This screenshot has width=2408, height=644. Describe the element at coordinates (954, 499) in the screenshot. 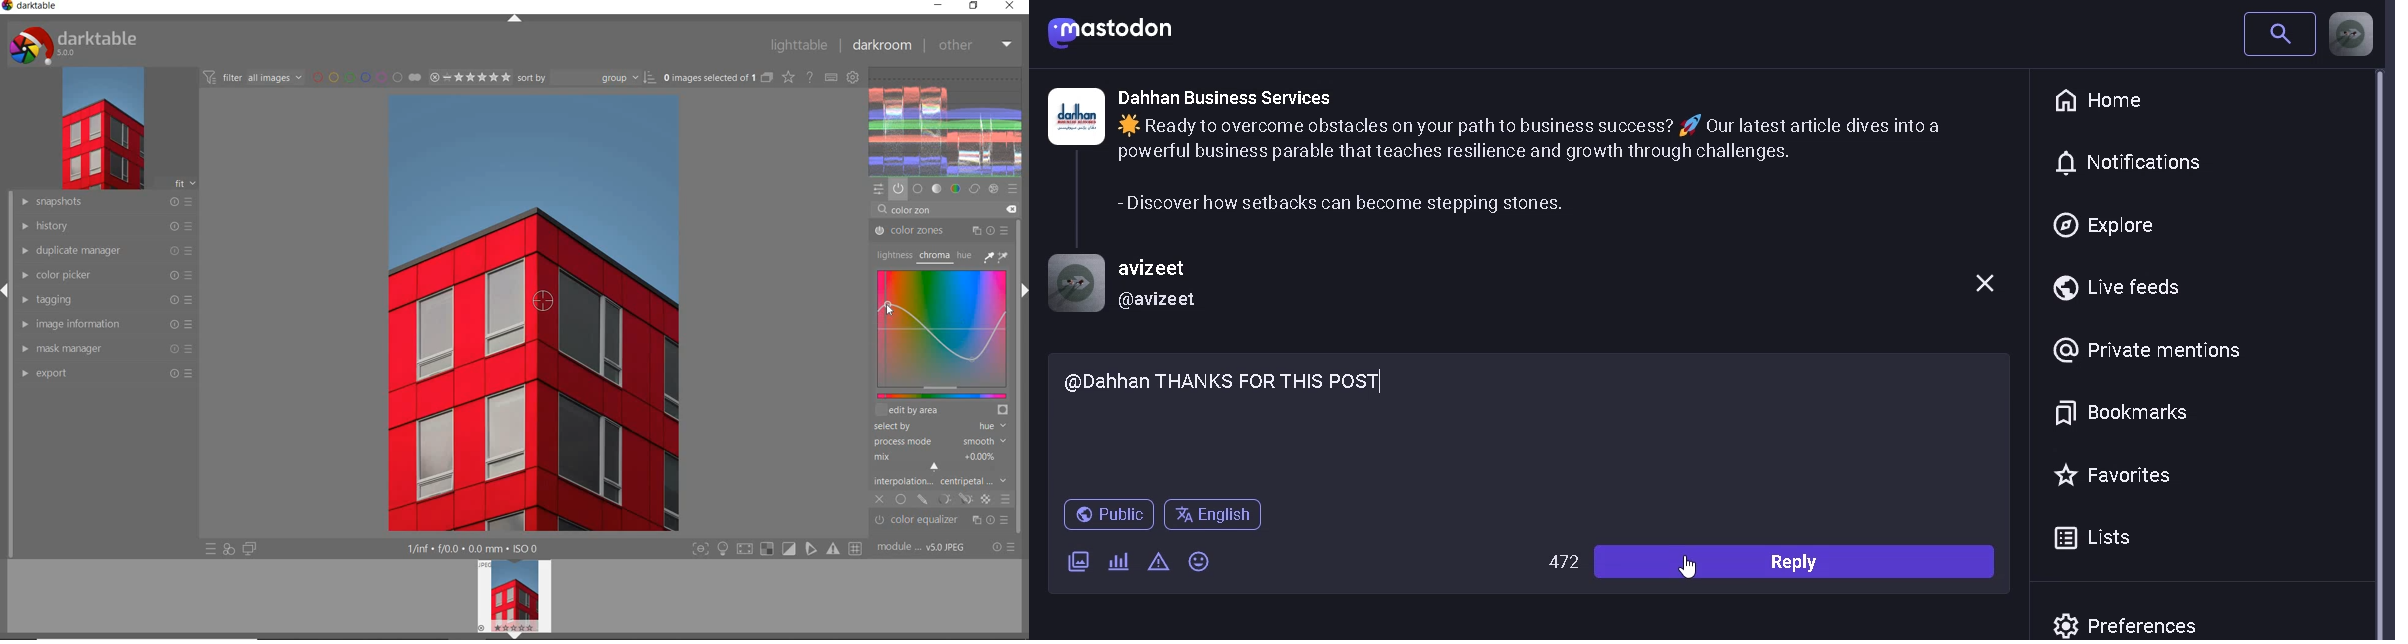

I see `MASK OPTIONS` at that location.